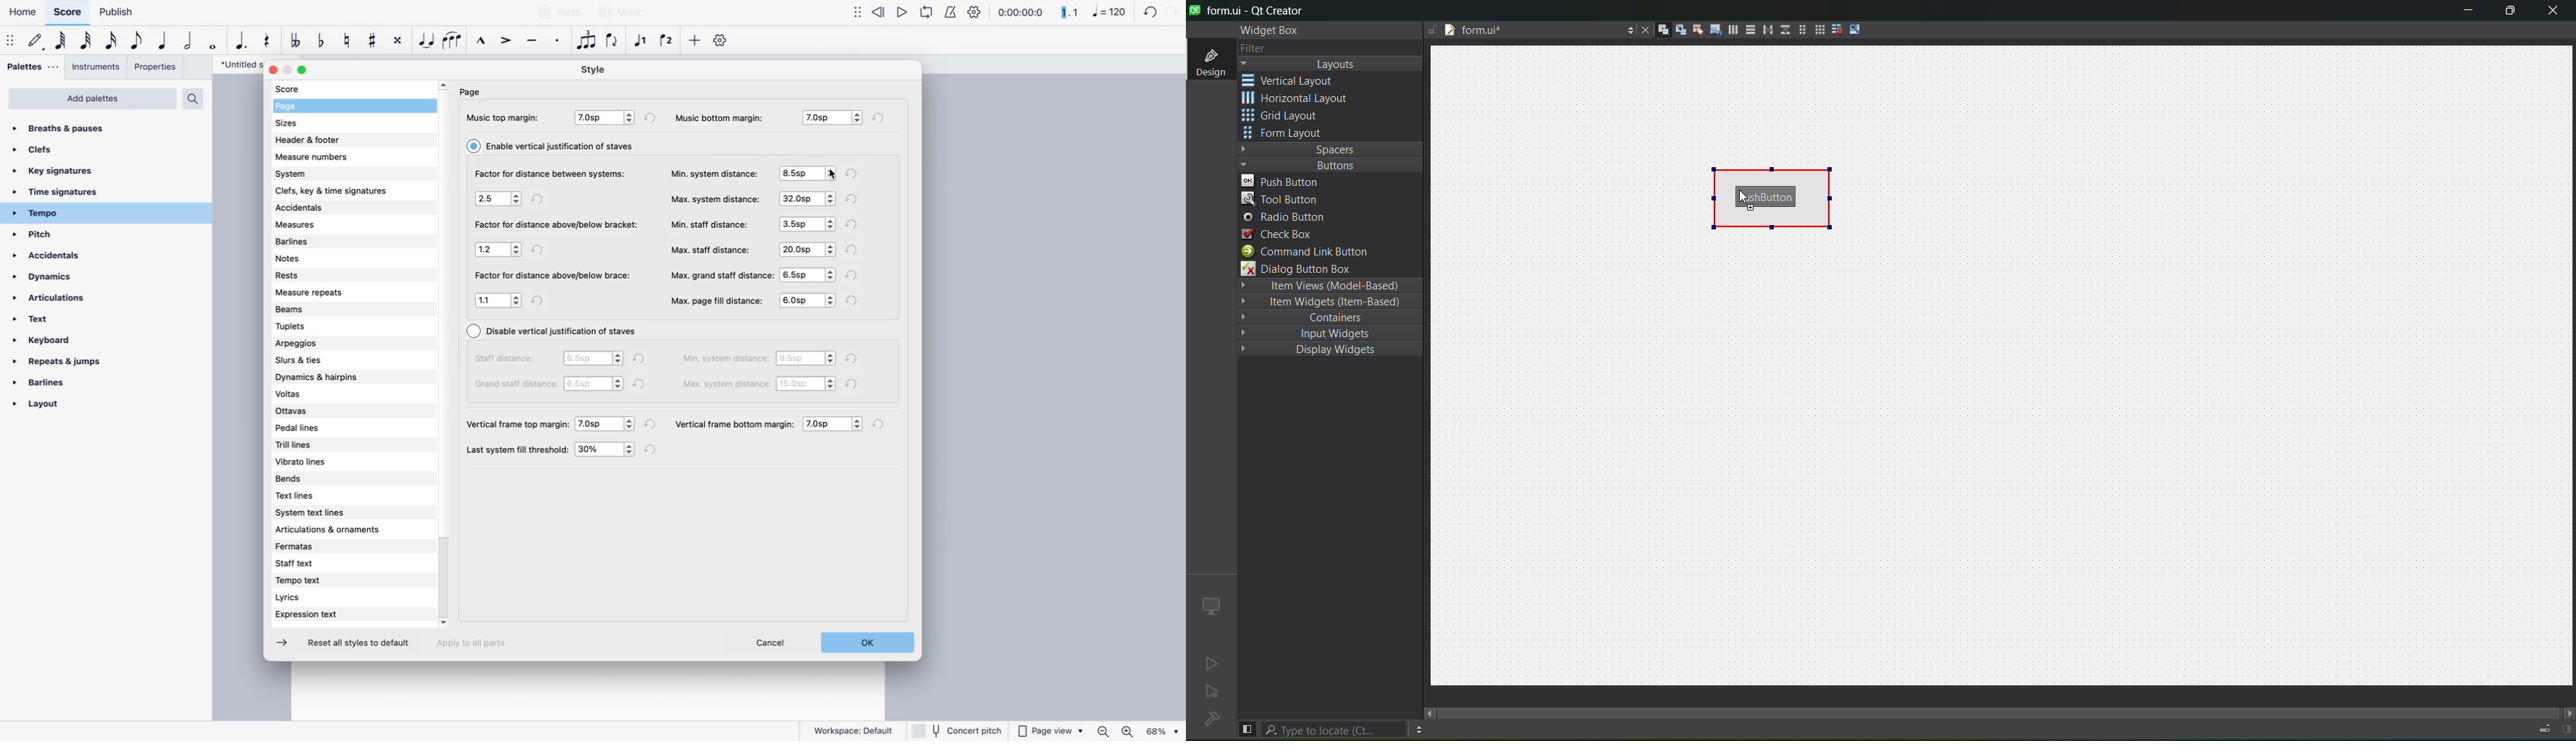  What do you see at coordinates (1284, 219) in the screenshot?
I see `radio button` at bounding box center [1284, 219].